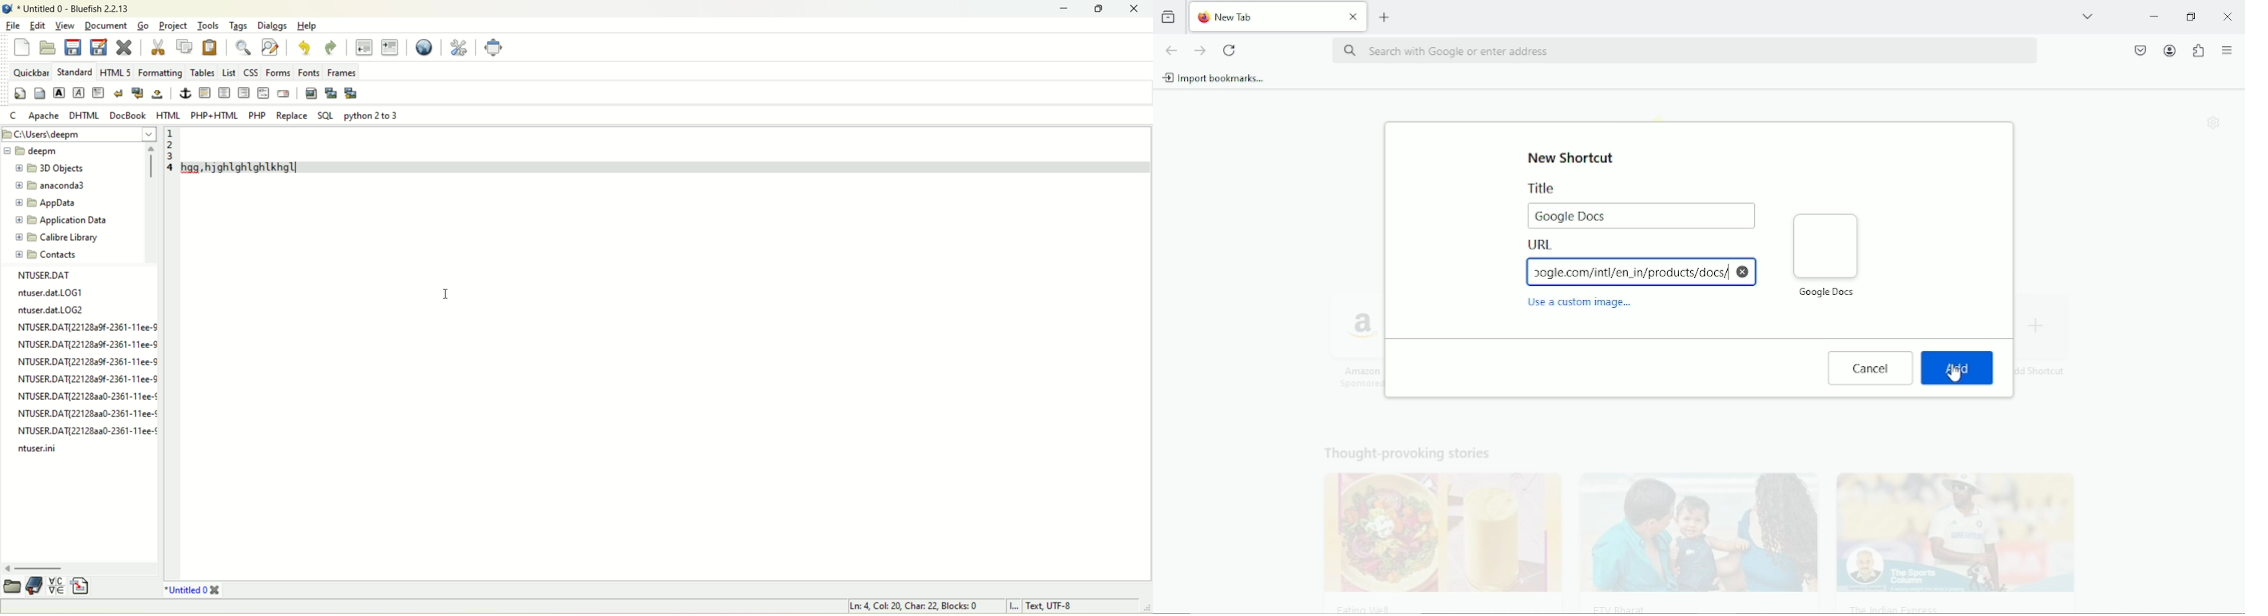 The height and width of the screenshot is (616, 2268). I want to click on folder name, so click(50, 202).